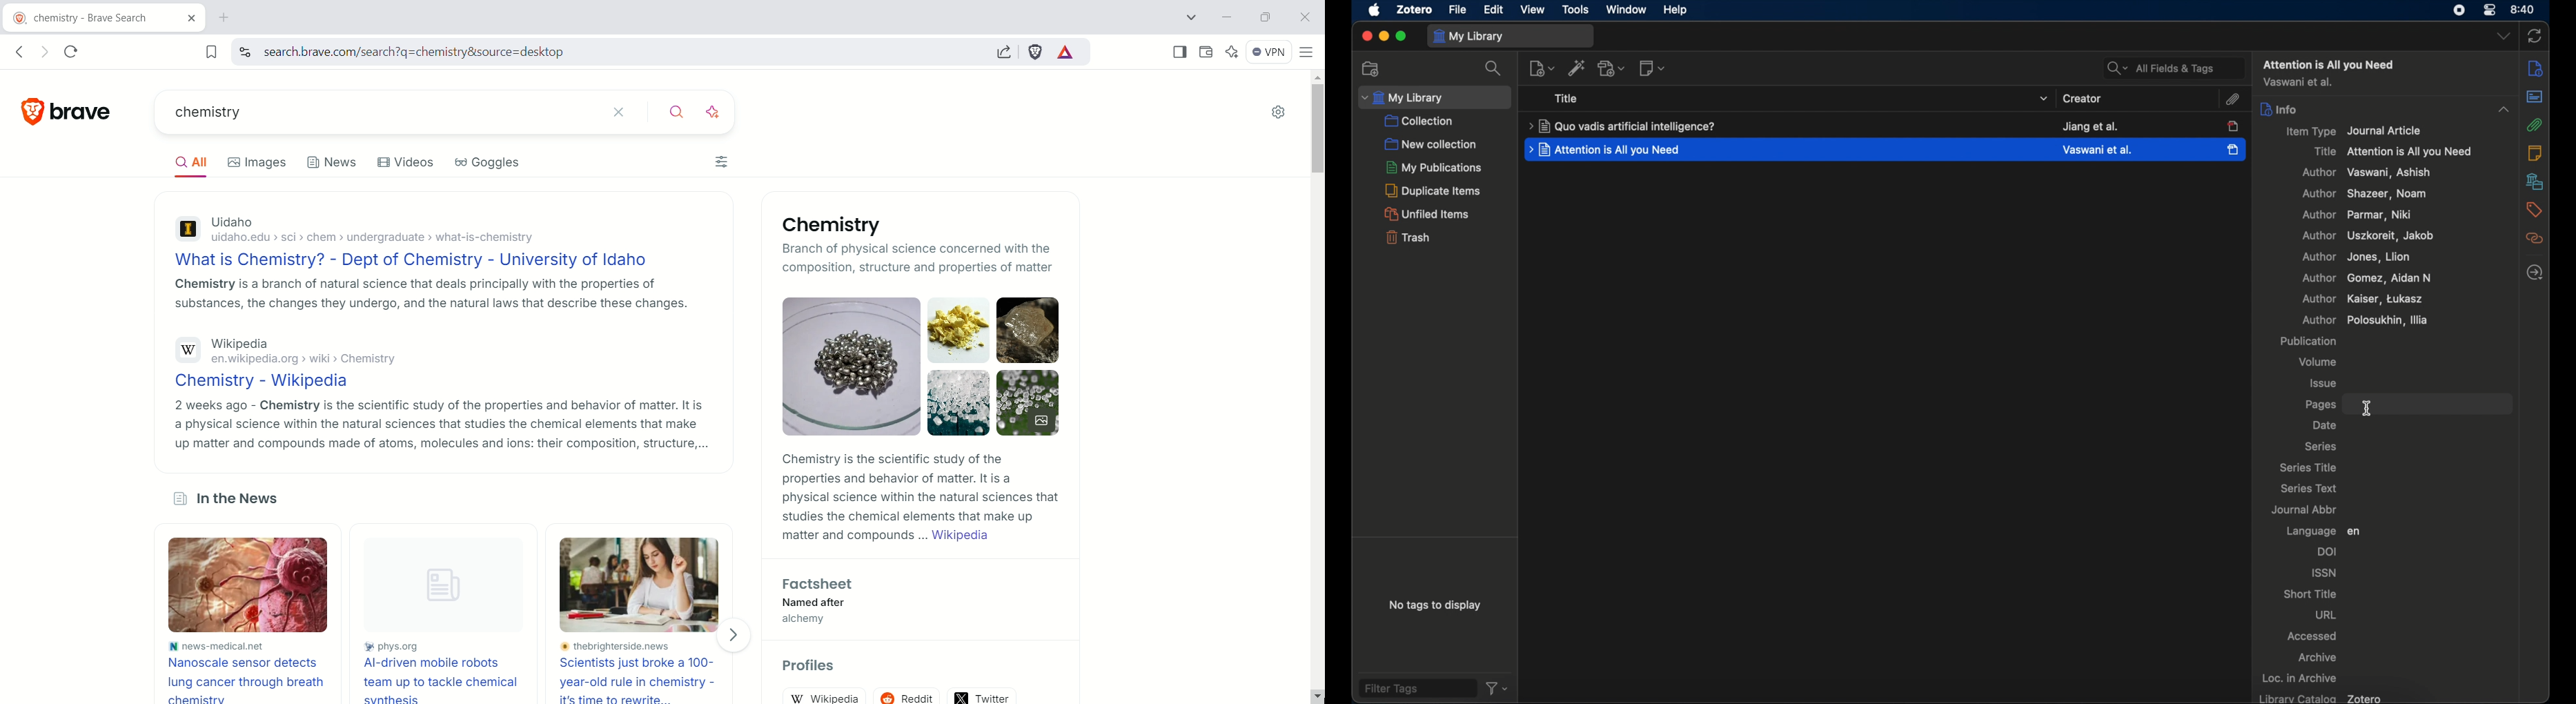 The width and height of the screenshot is (2576, 728). Describe the element at coordinates (1432, 168) in the screenshot. I see `my publications` at that location.